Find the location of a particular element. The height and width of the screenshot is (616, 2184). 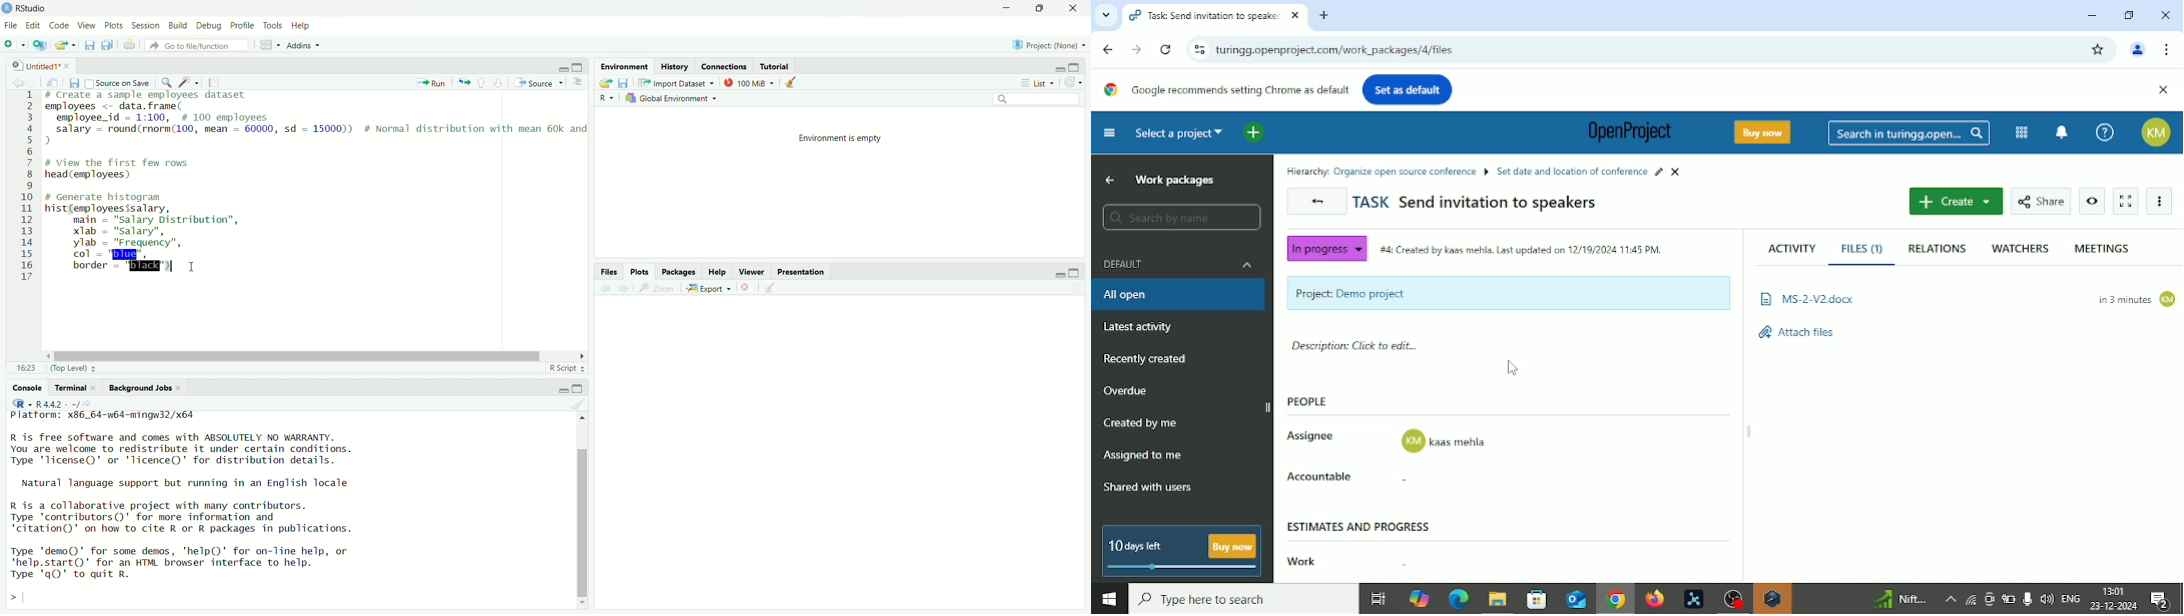

Tutorial is located at coordinates (775, 66).